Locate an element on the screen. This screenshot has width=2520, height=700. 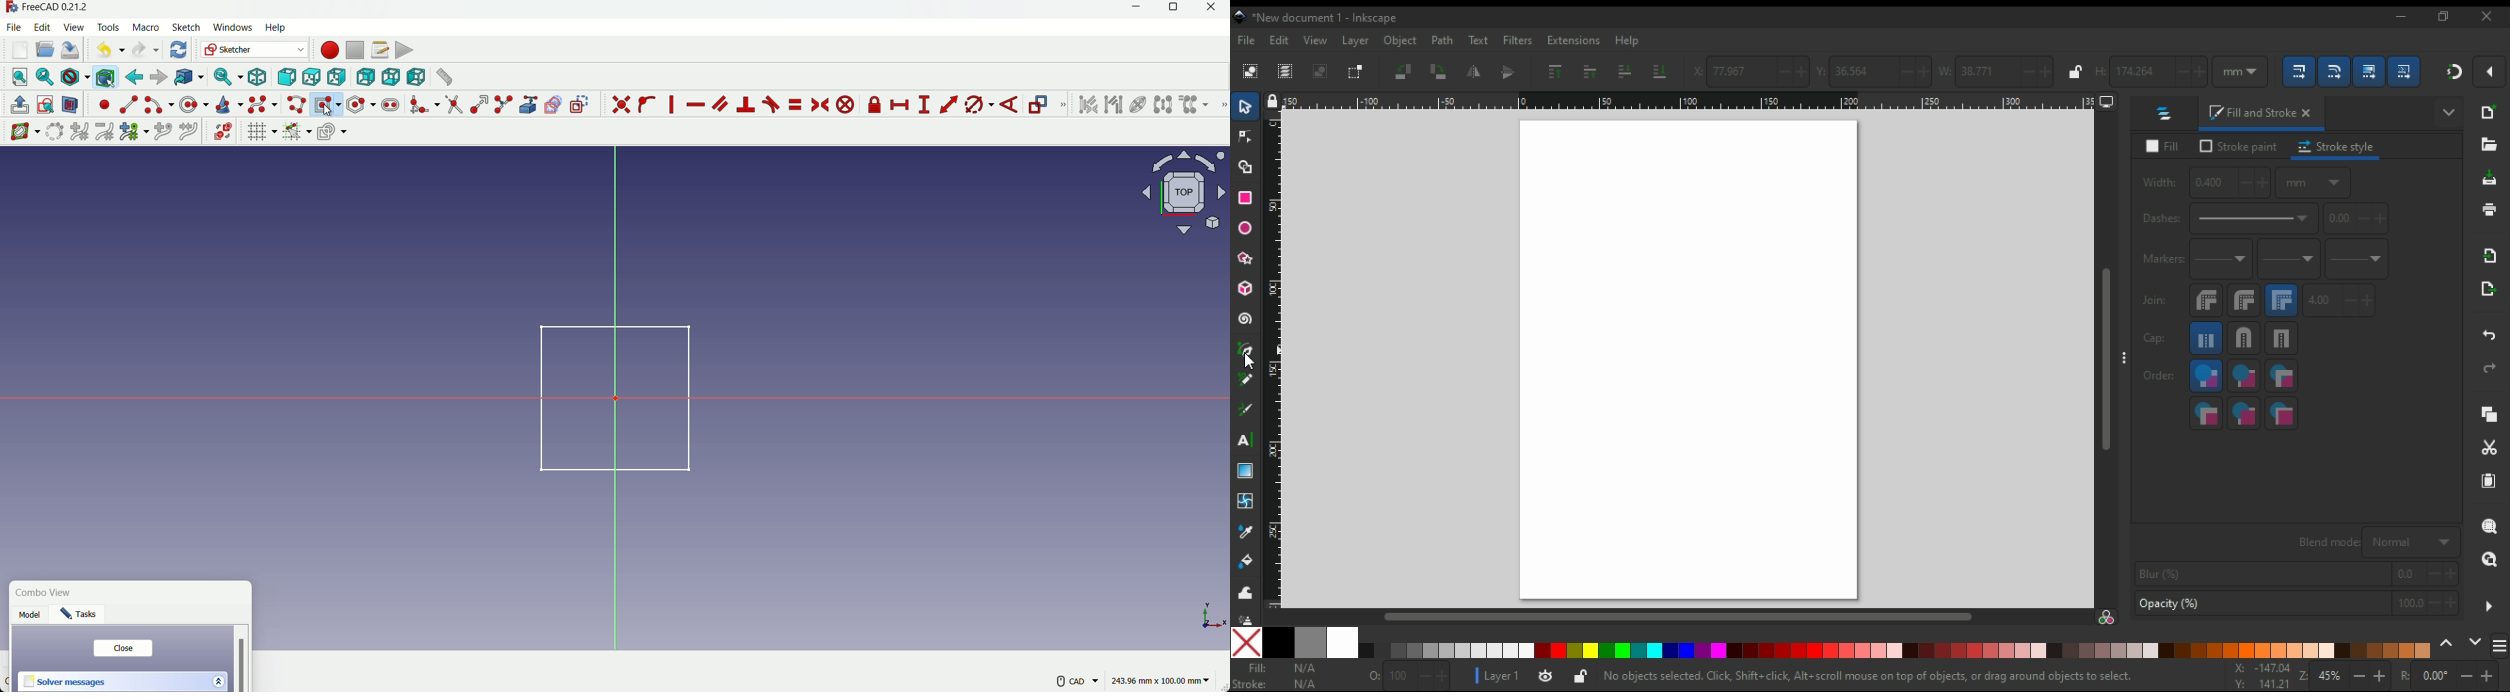
constraint symmetric is located at coordinates (821, 105).